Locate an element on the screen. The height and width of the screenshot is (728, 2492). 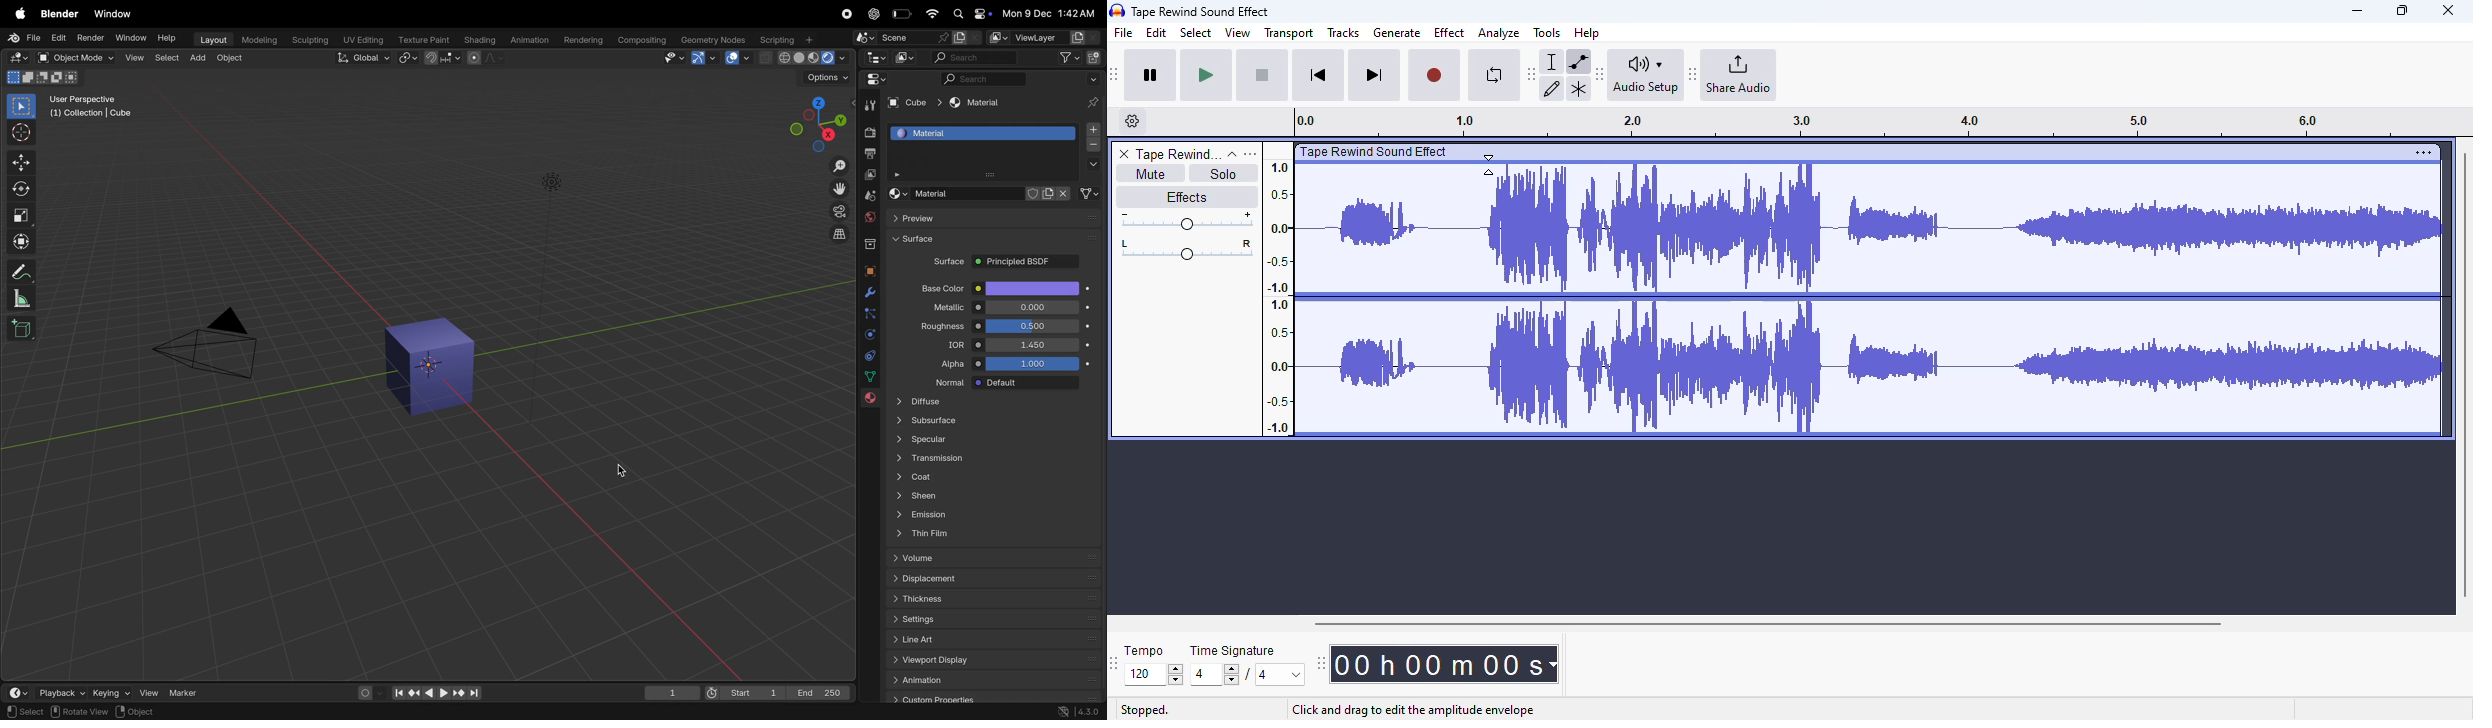
unlink data is located at coordinates (1066, 194).